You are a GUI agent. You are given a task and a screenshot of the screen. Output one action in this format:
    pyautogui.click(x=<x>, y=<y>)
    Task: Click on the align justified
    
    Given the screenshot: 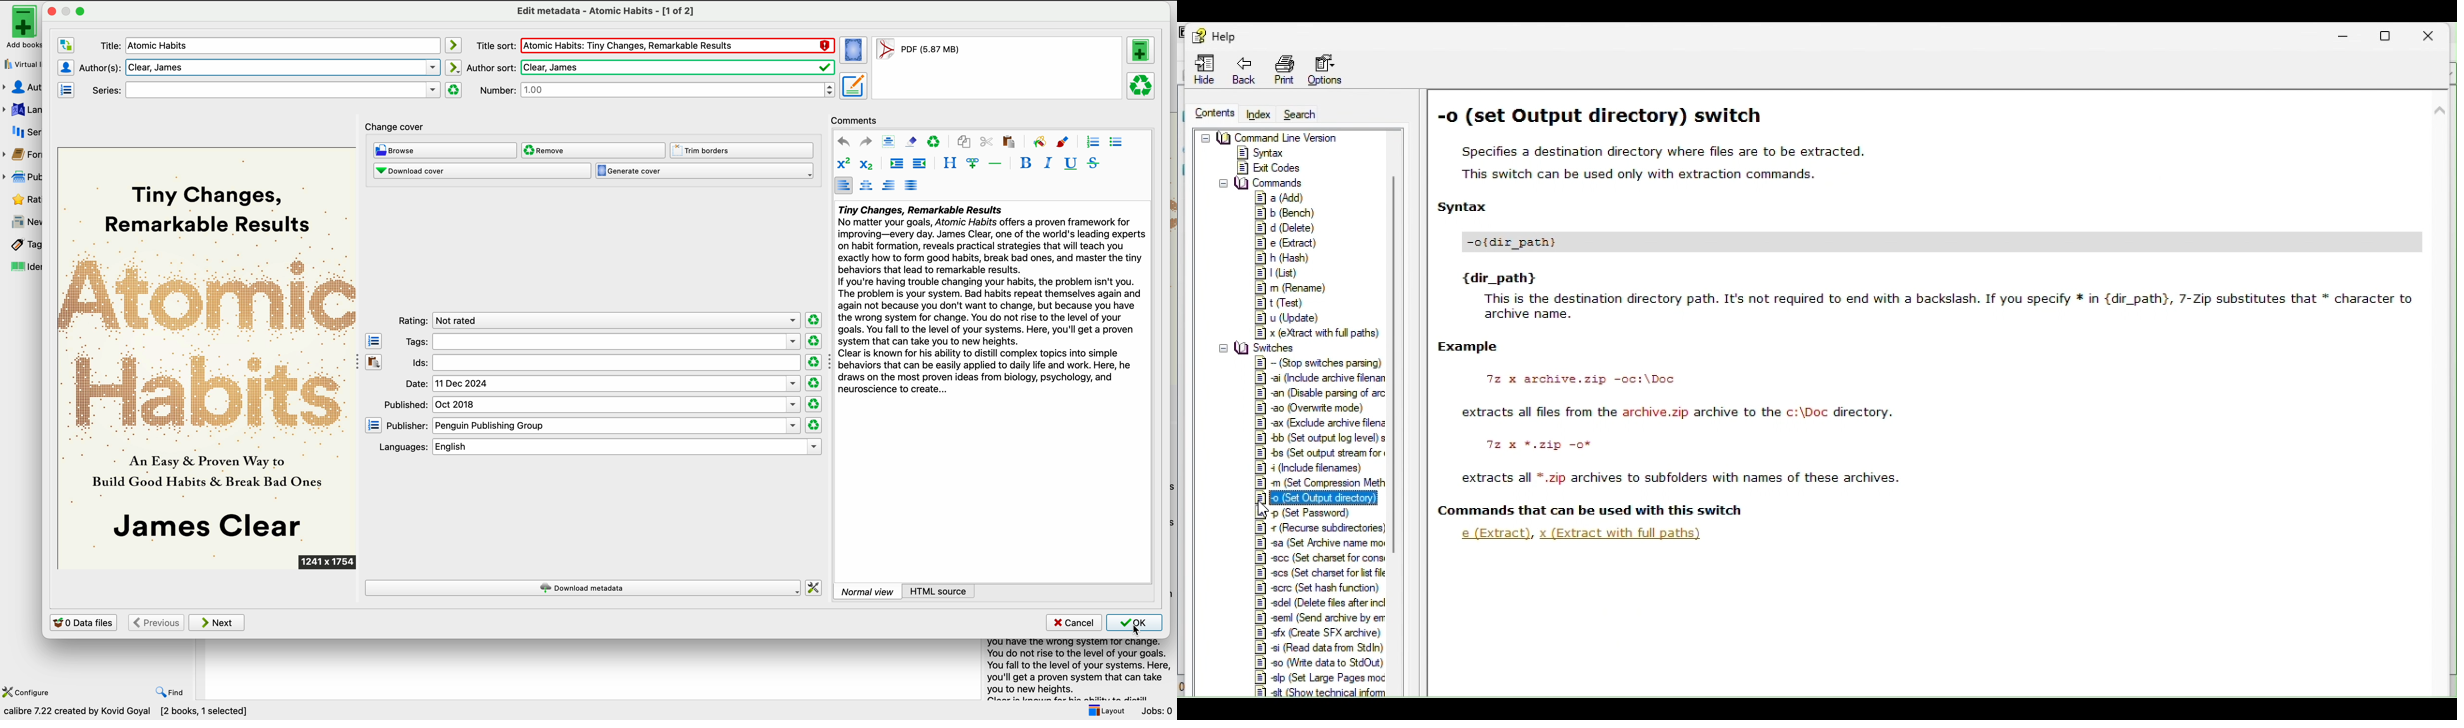 What is the action you would take?
    pyautogui.click(x=913, y=185)
    